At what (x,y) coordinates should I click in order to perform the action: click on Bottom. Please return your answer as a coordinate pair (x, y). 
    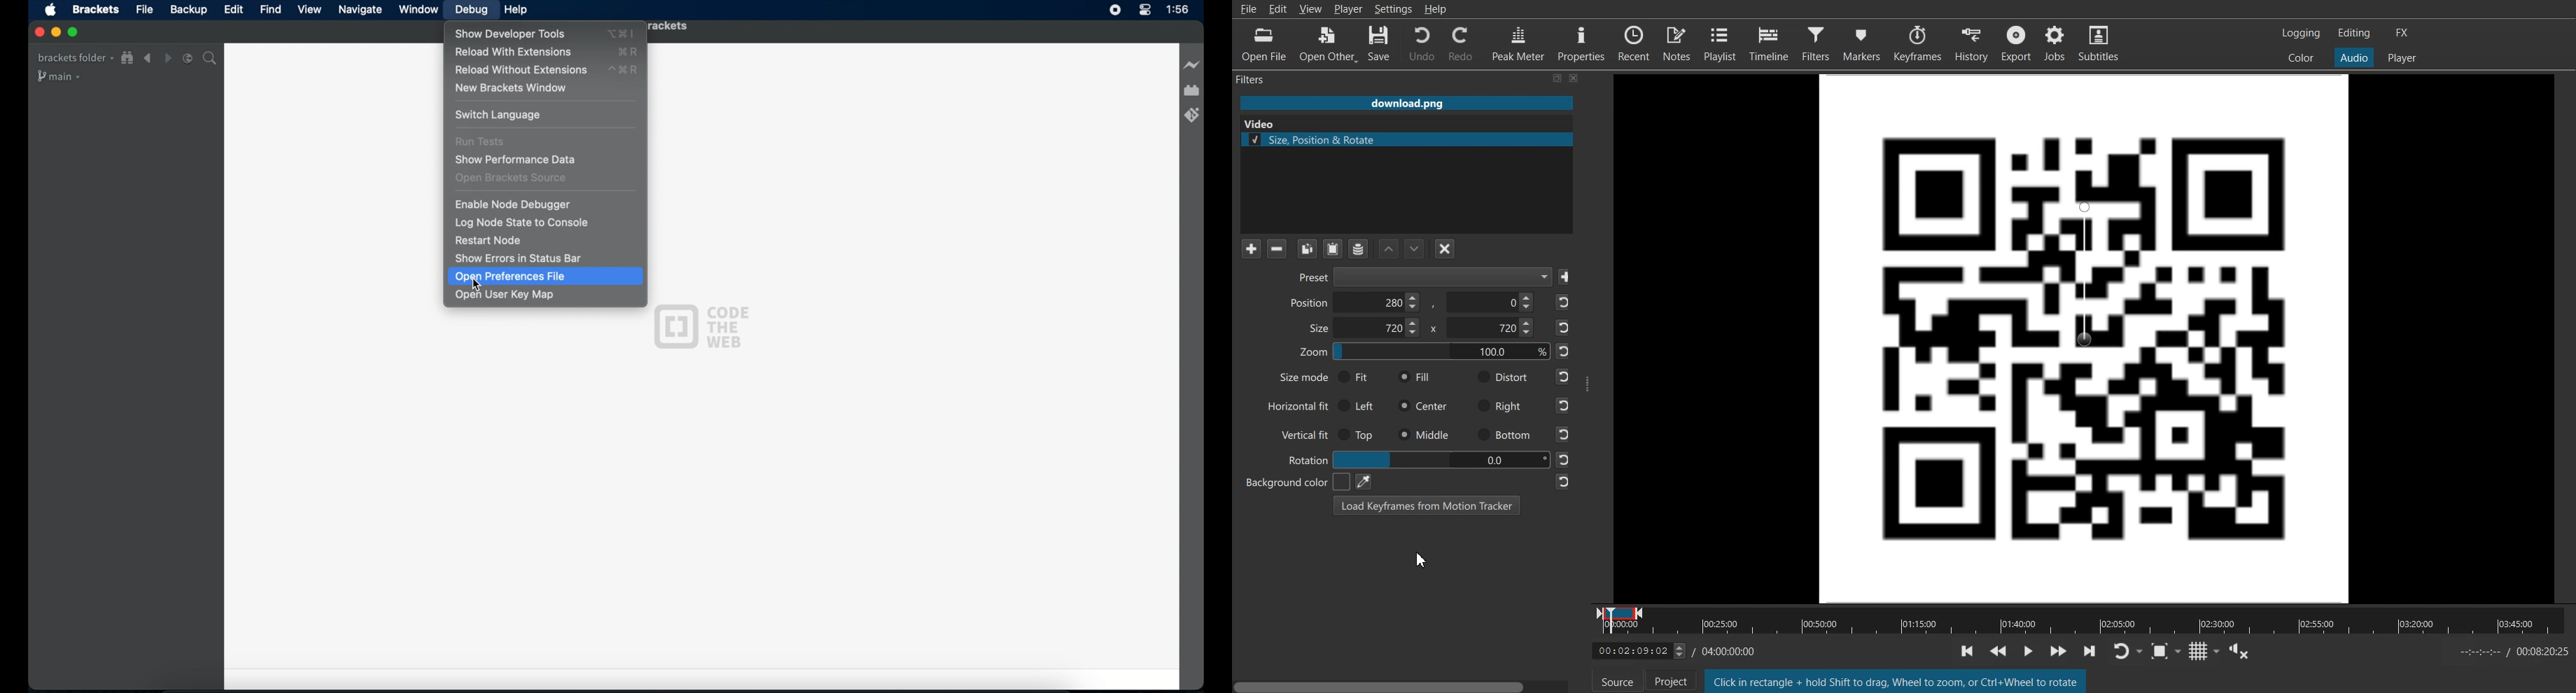
    Looking at the image, I should click on (1503, 435).